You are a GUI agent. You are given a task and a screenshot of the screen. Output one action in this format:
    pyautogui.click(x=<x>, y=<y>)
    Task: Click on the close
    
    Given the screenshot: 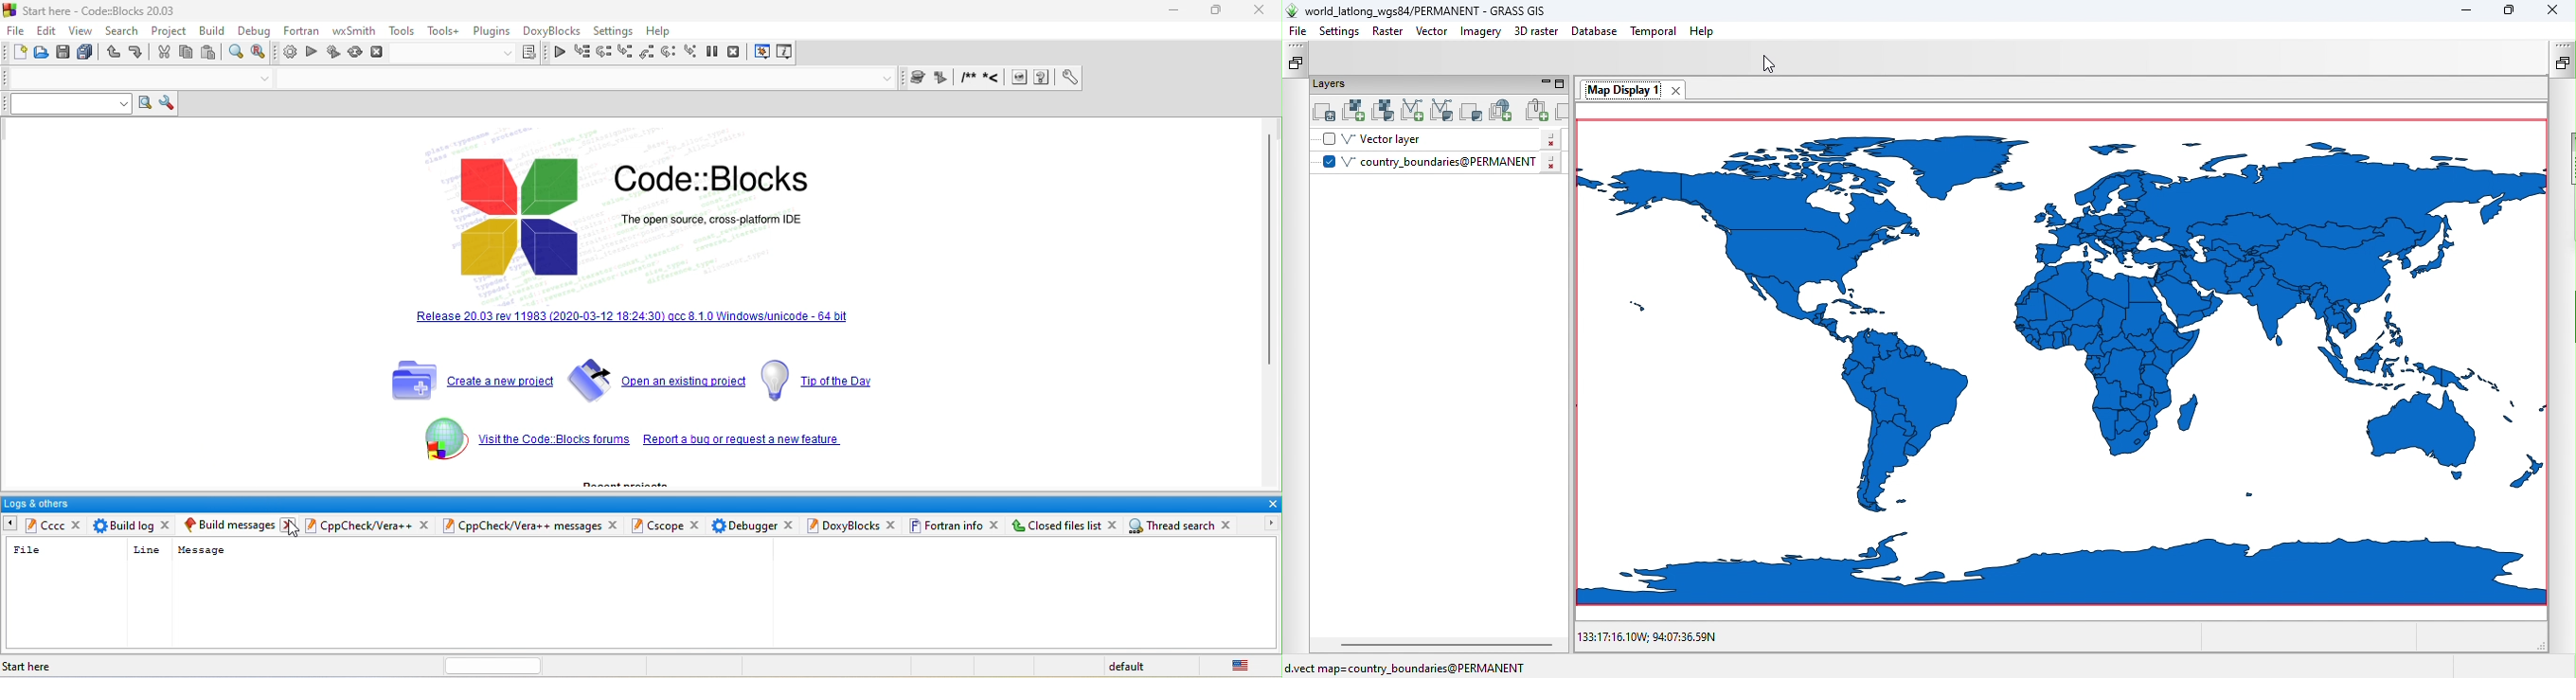 What is the action you would take?
    pyautogui.click(x=791, y=525)
    